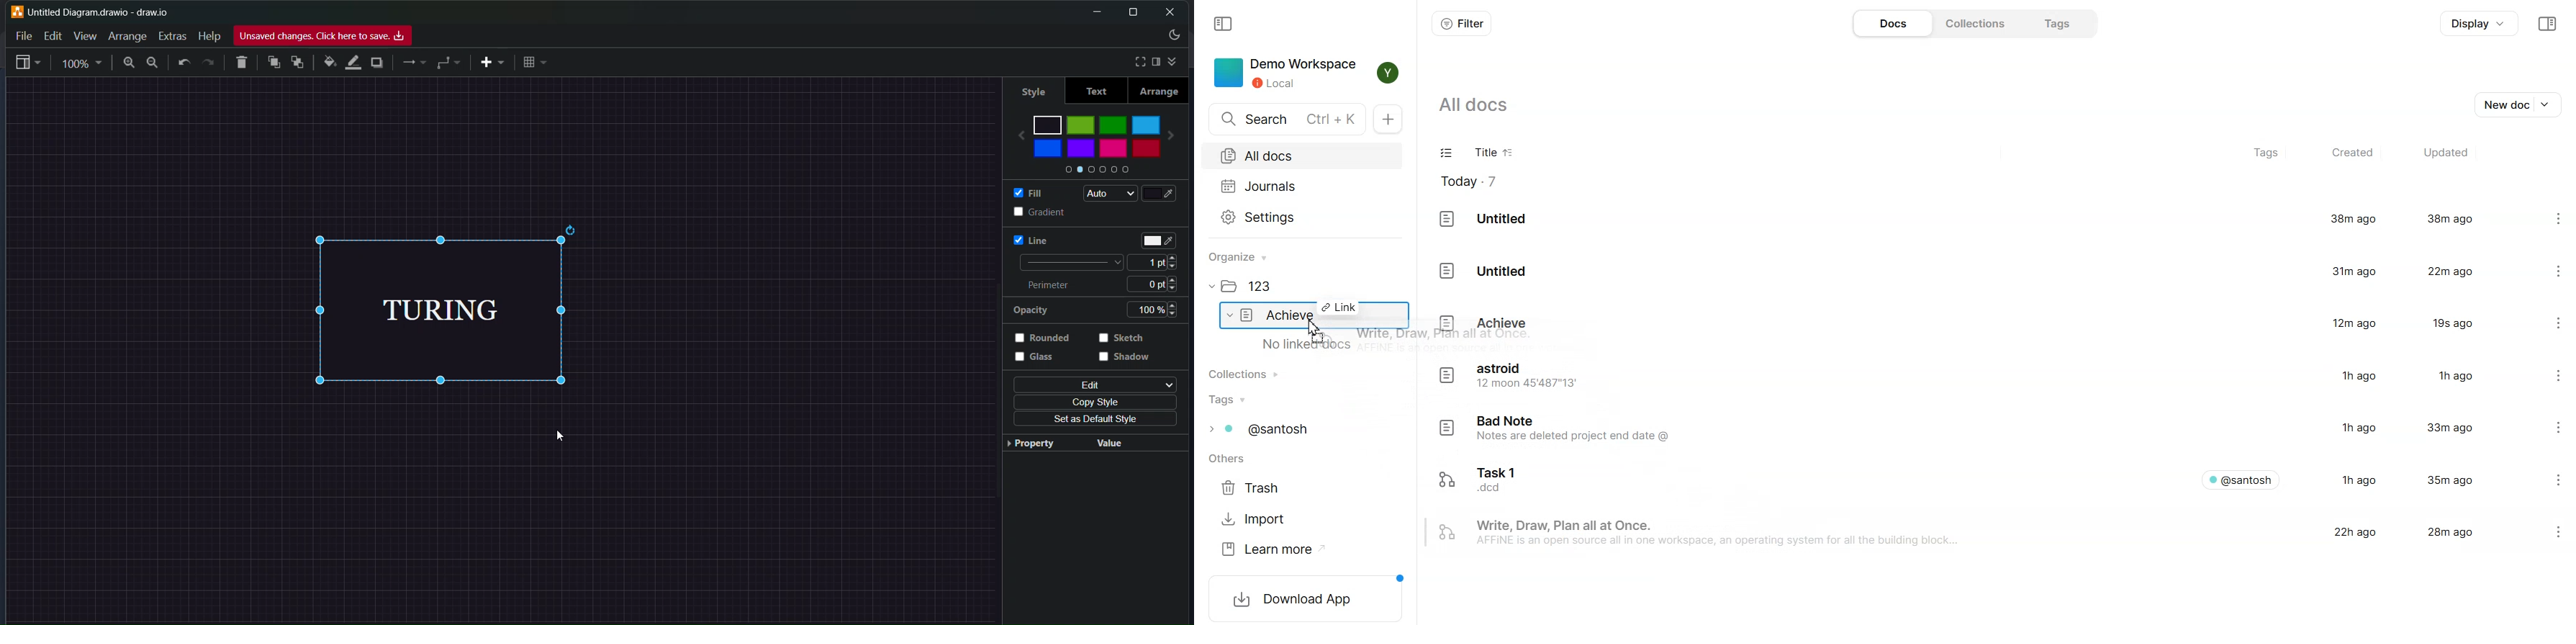  I want to click on opacity, so click(1030, 311).